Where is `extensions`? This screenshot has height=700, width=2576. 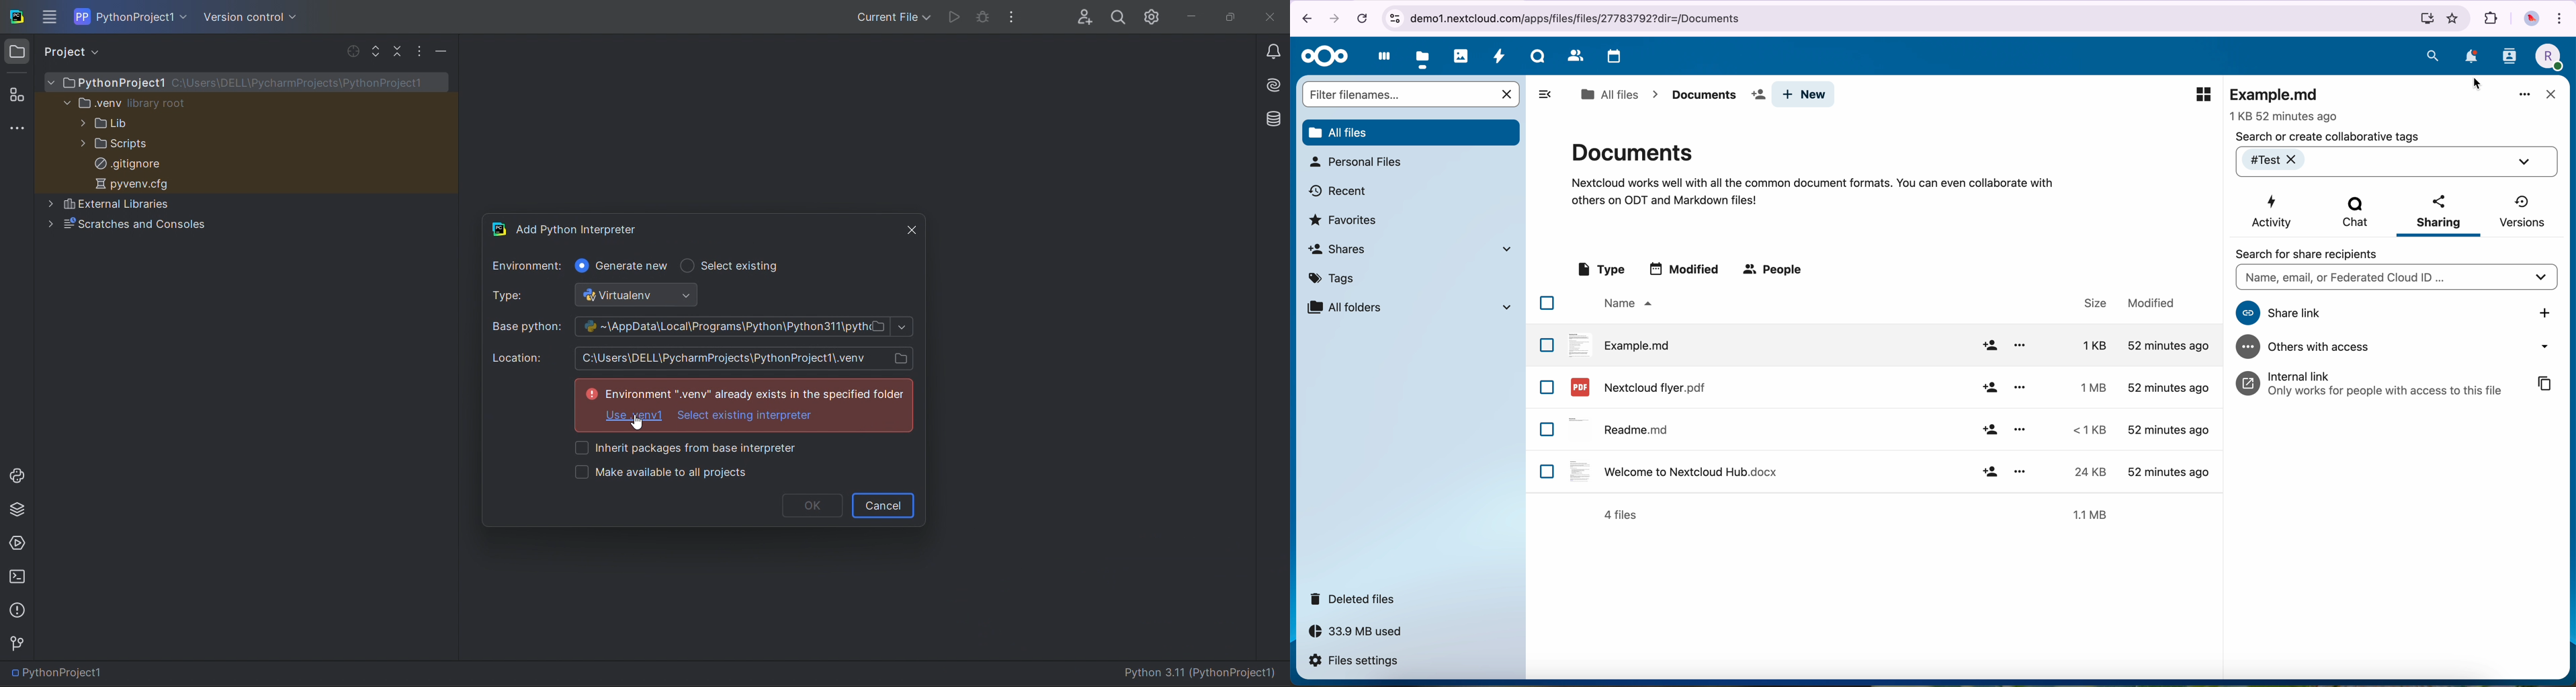 extensions is located at coordinates (2491, 19).